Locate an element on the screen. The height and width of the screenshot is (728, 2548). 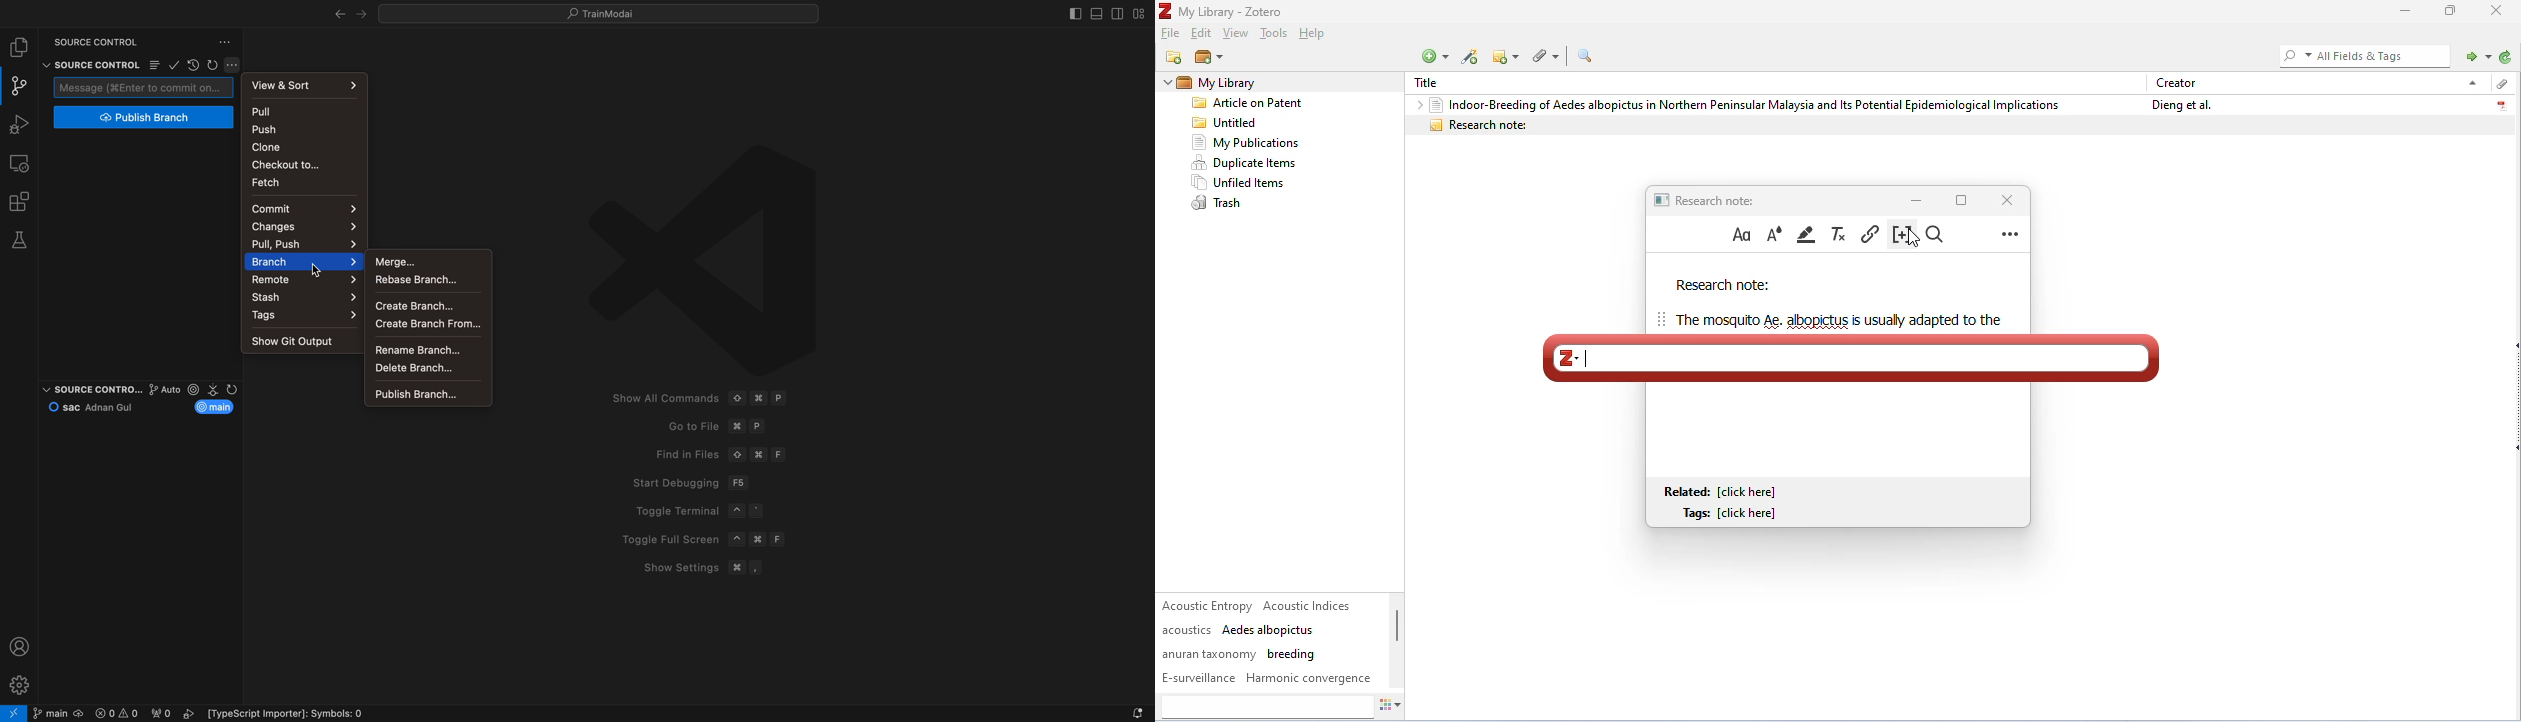
find and replace is located at coordinates (1938, 235).